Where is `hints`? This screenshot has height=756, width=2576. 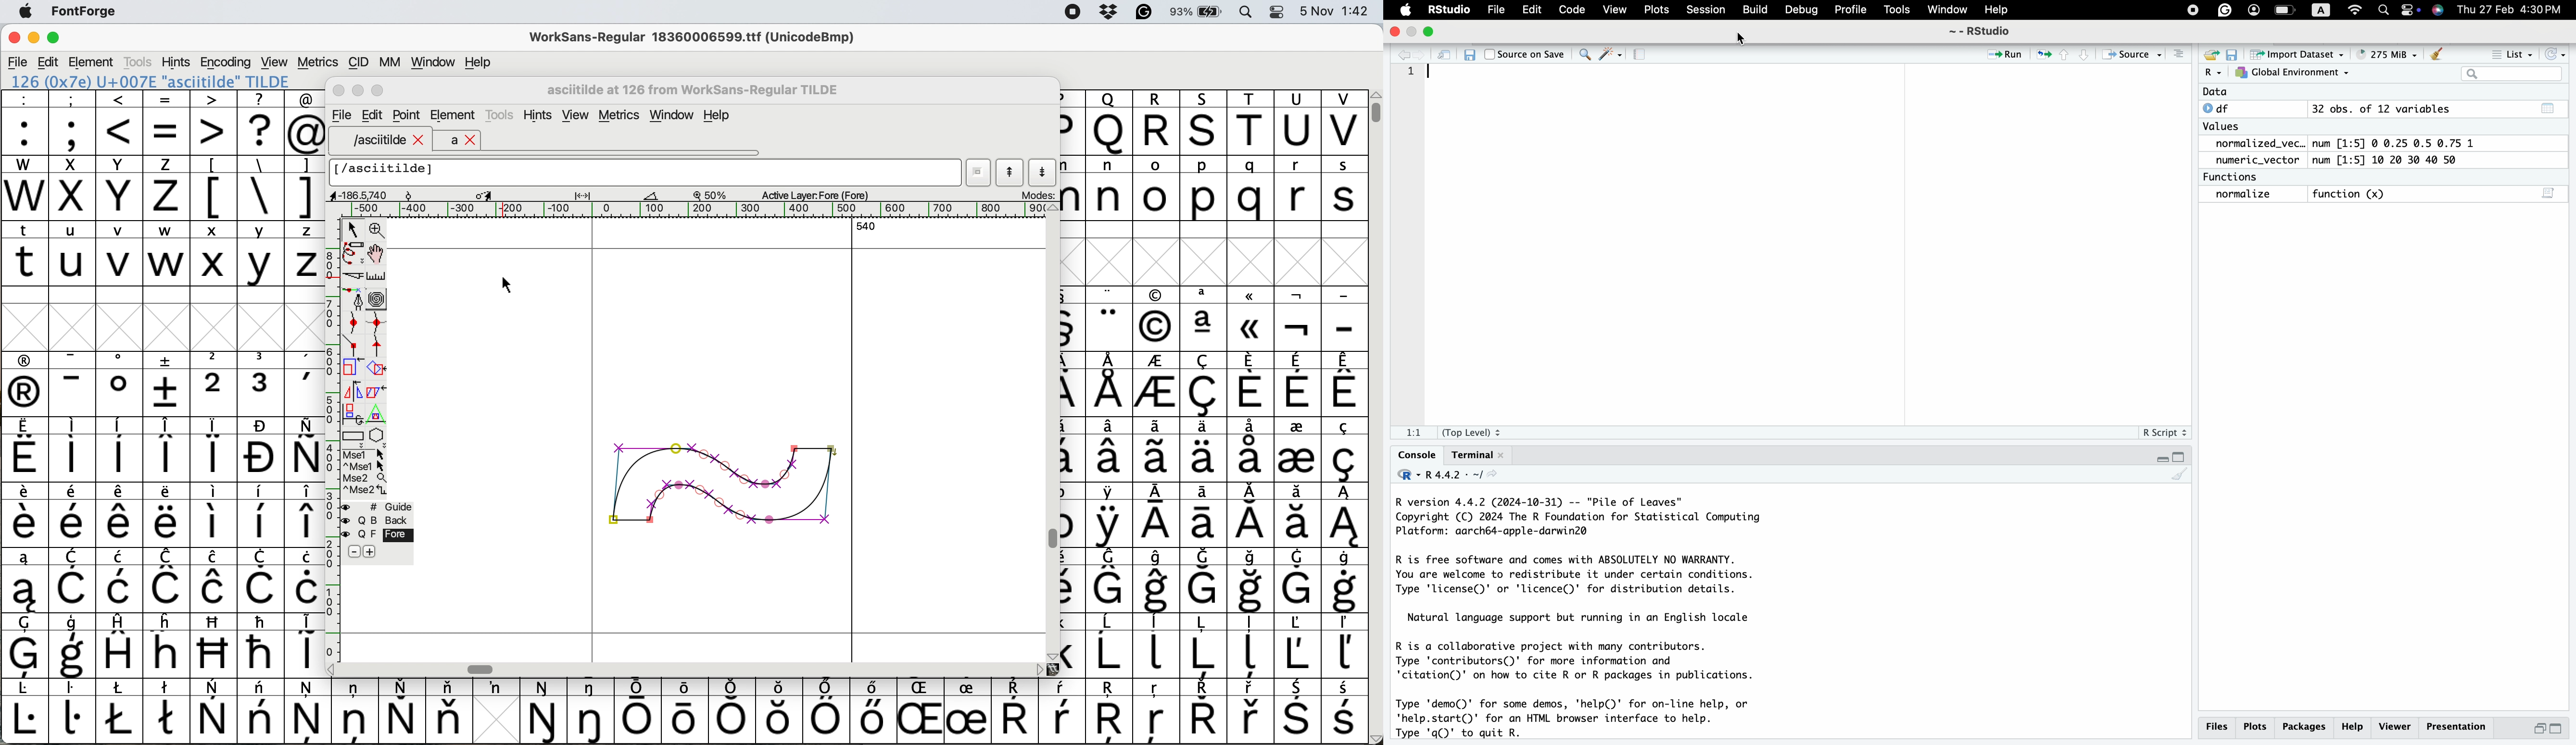 hints is located at coordinates (177, 61).